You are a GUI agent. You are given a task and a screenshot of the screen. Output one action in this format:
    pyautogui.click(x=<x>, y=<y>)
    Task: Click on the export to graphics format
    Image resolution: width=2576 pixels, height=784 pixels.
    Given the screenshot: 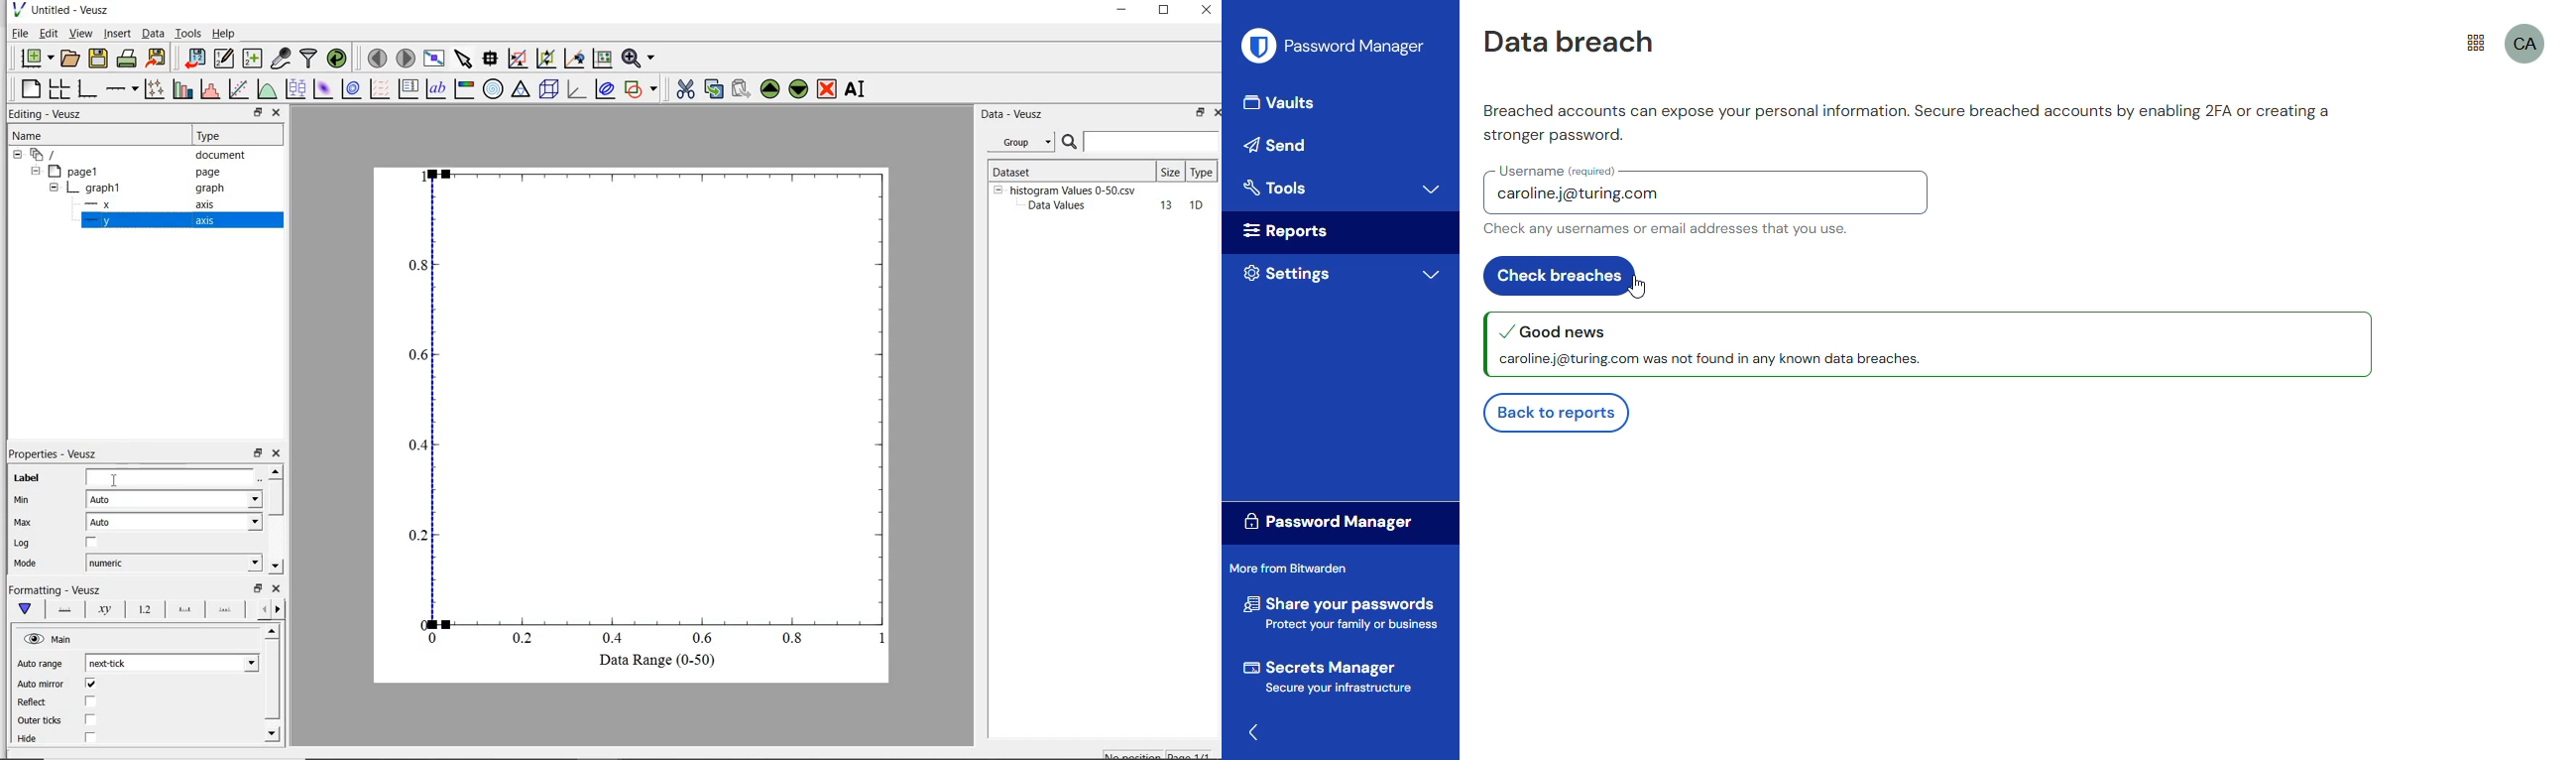 What is the action you would take?
    pyautogui.click(x=157, y=57)
    